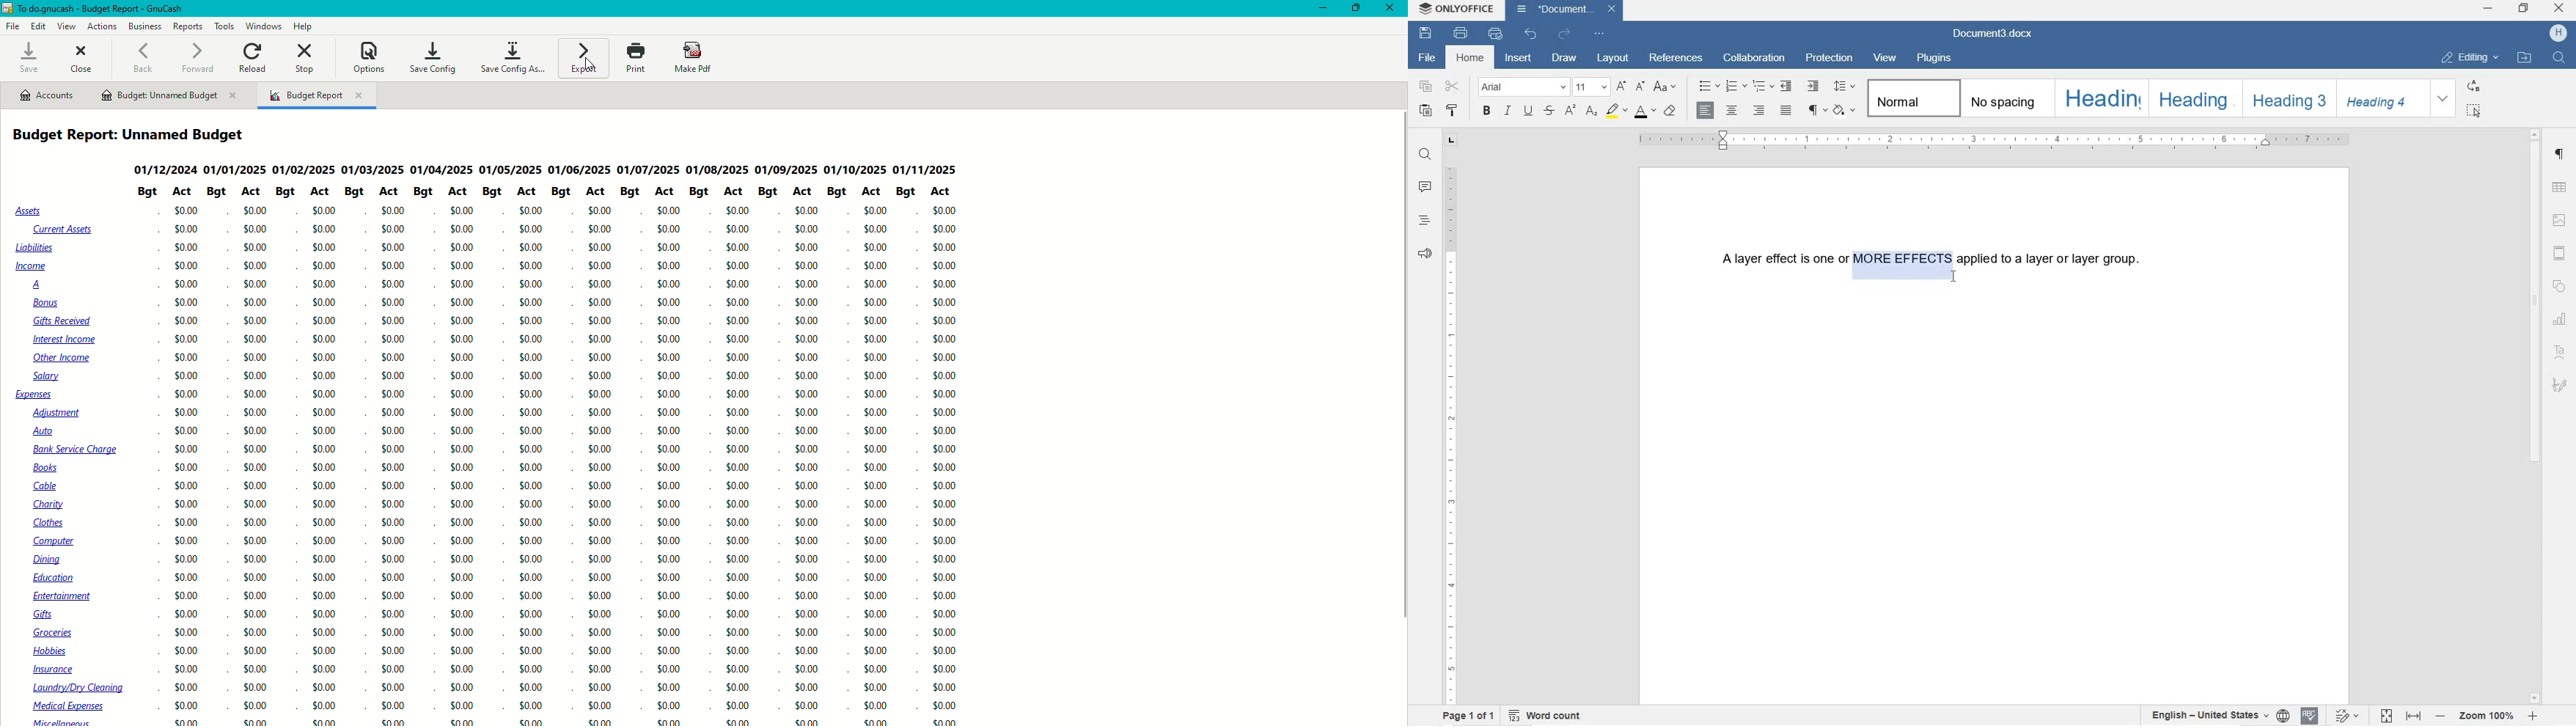 This screenshot has height=728, width=2576. What do you see at coordinates (84, 56) in the screenshot?
I see `Close` at bounding box center [84, 56].